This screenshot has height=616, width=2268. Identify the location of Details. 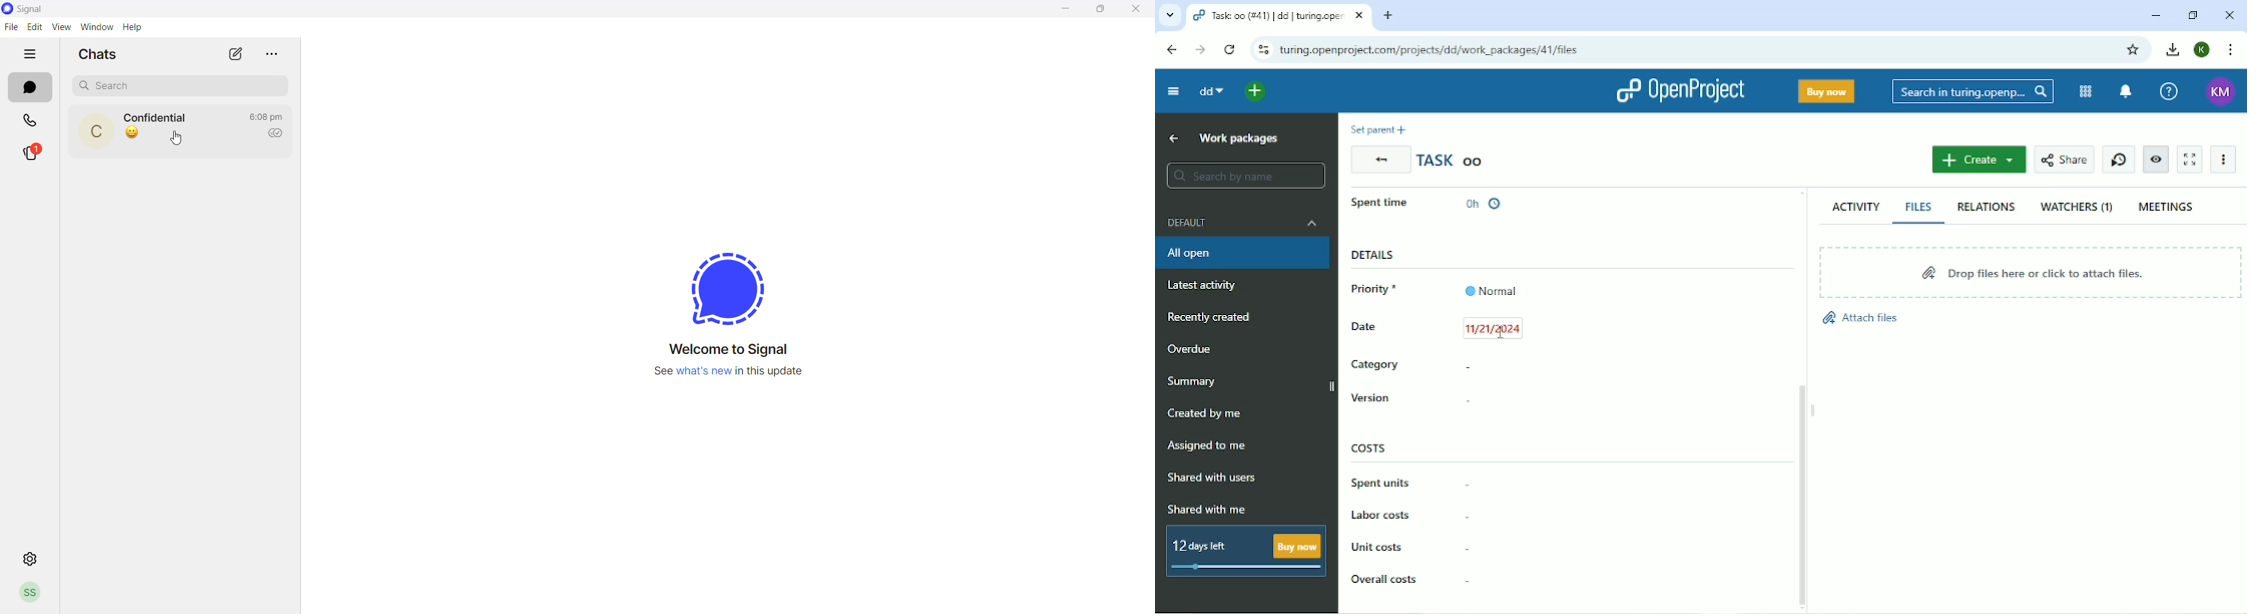
(1373, 254).